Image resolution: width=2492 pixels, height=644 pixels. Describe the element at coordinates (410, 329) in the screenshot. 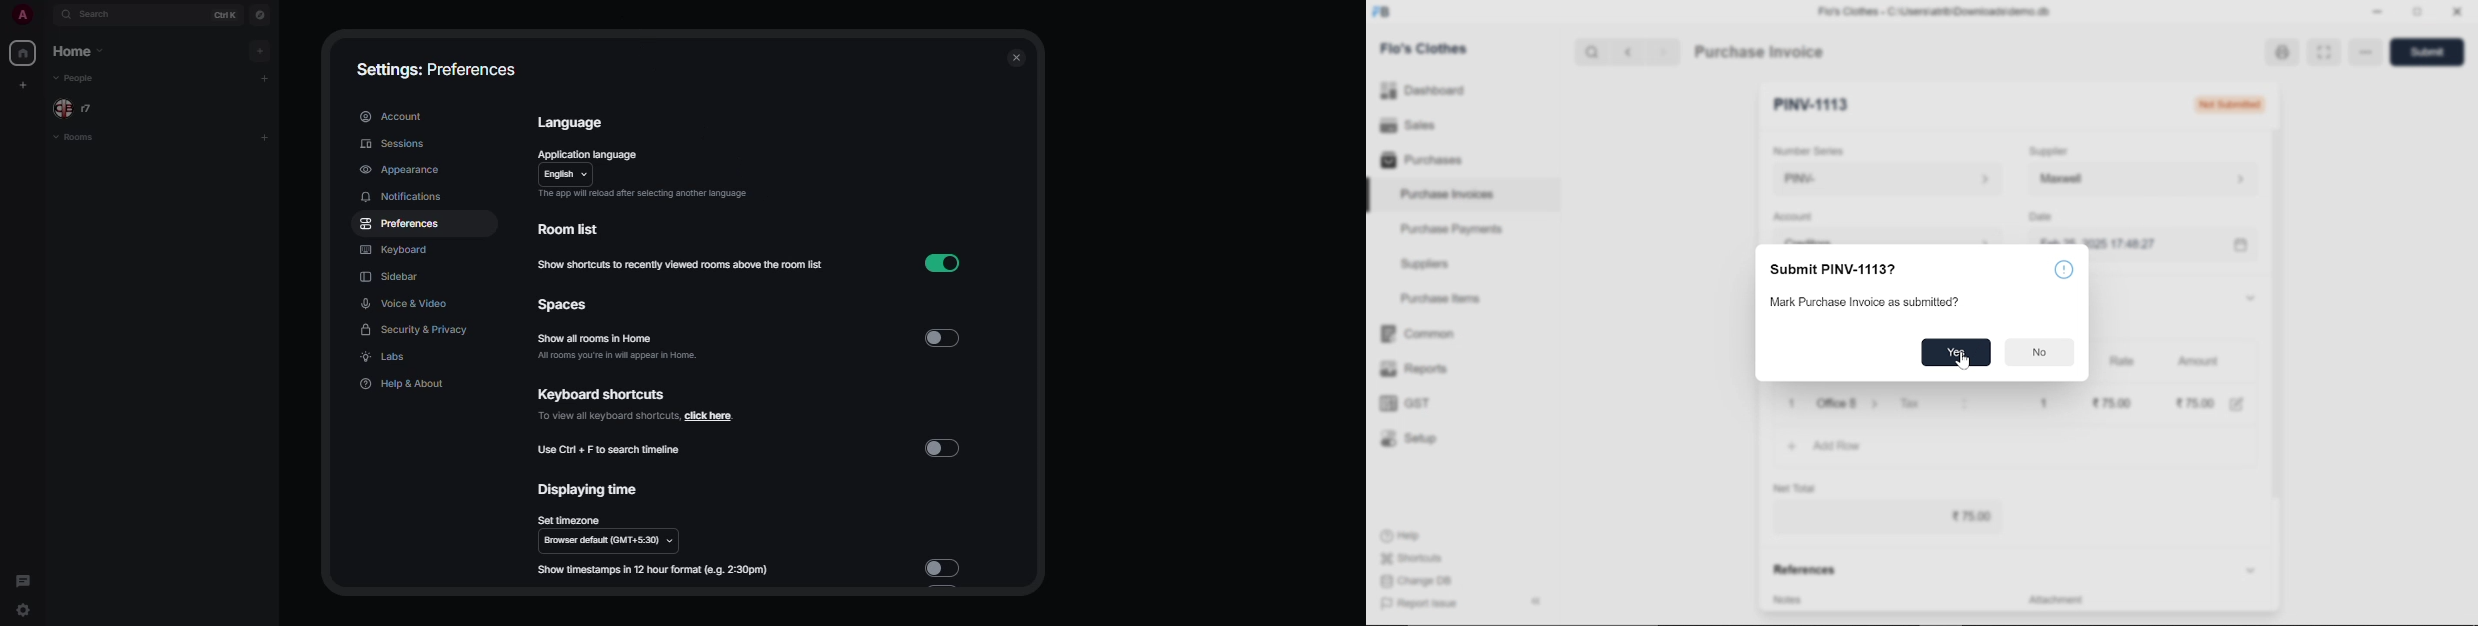

I see `security & privacy` at that location.